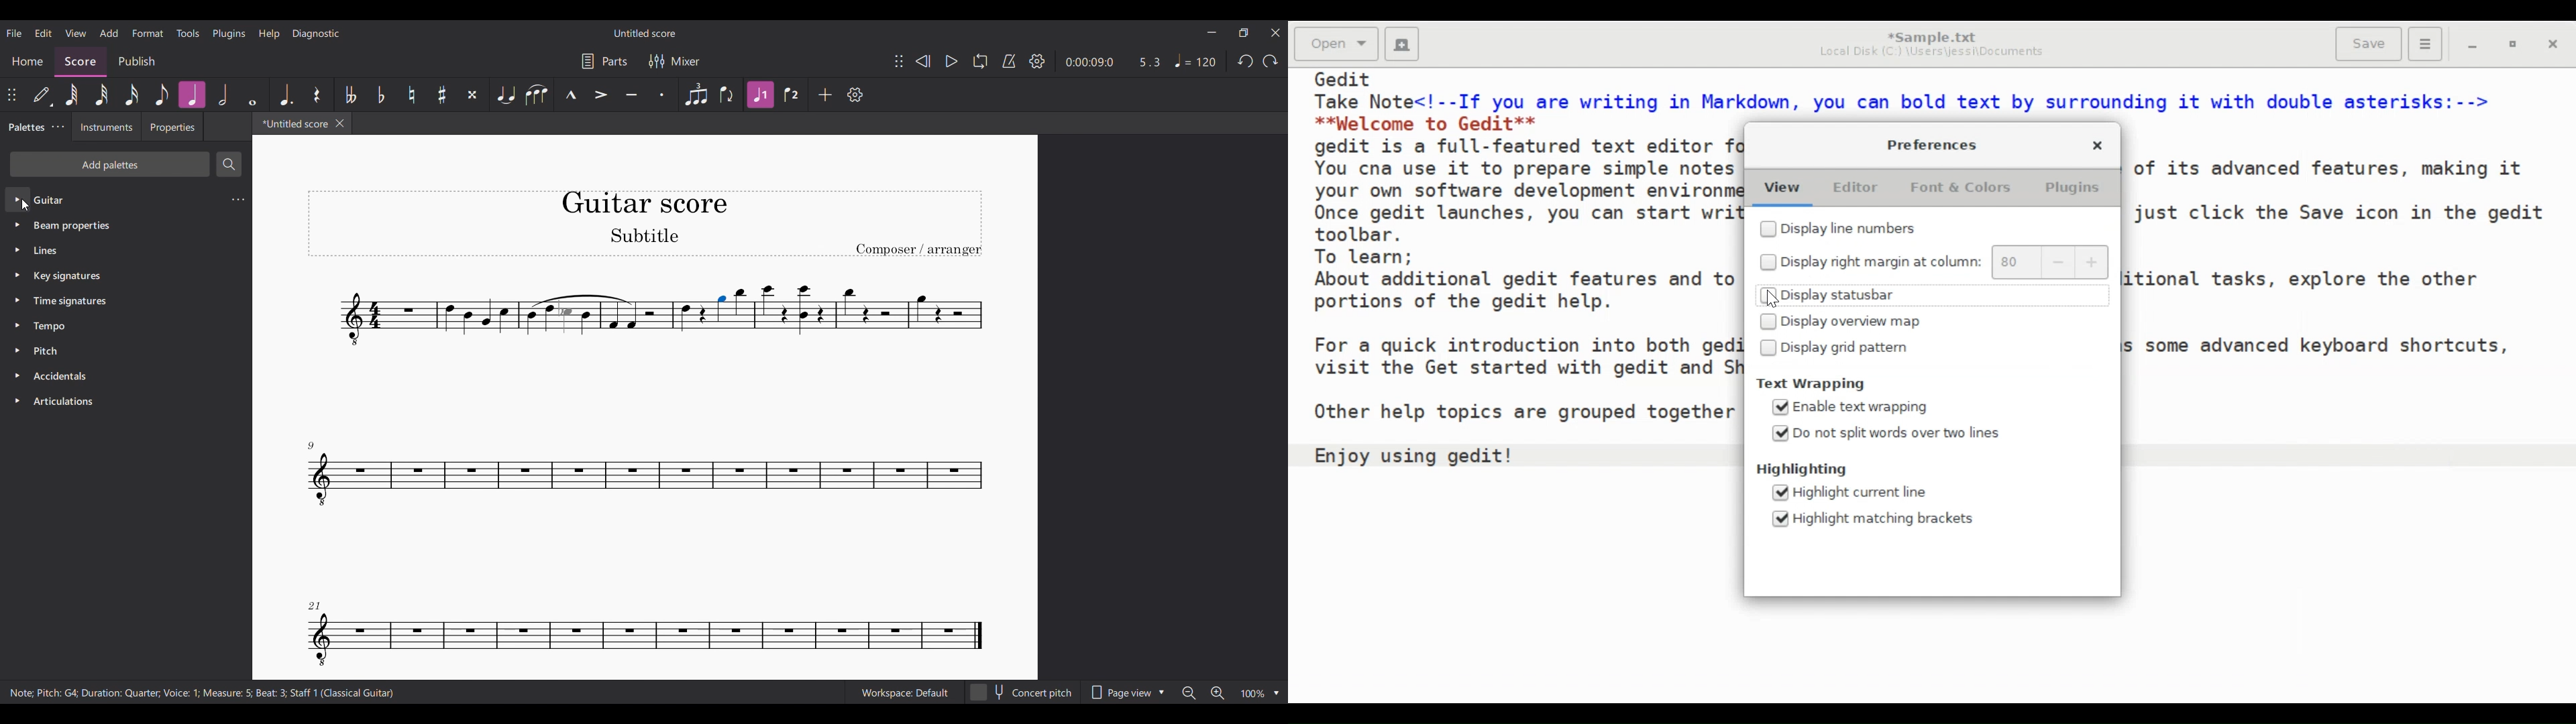 This screenshot has height=728, width=2576. I want to click on Settings, so click(855, 95).